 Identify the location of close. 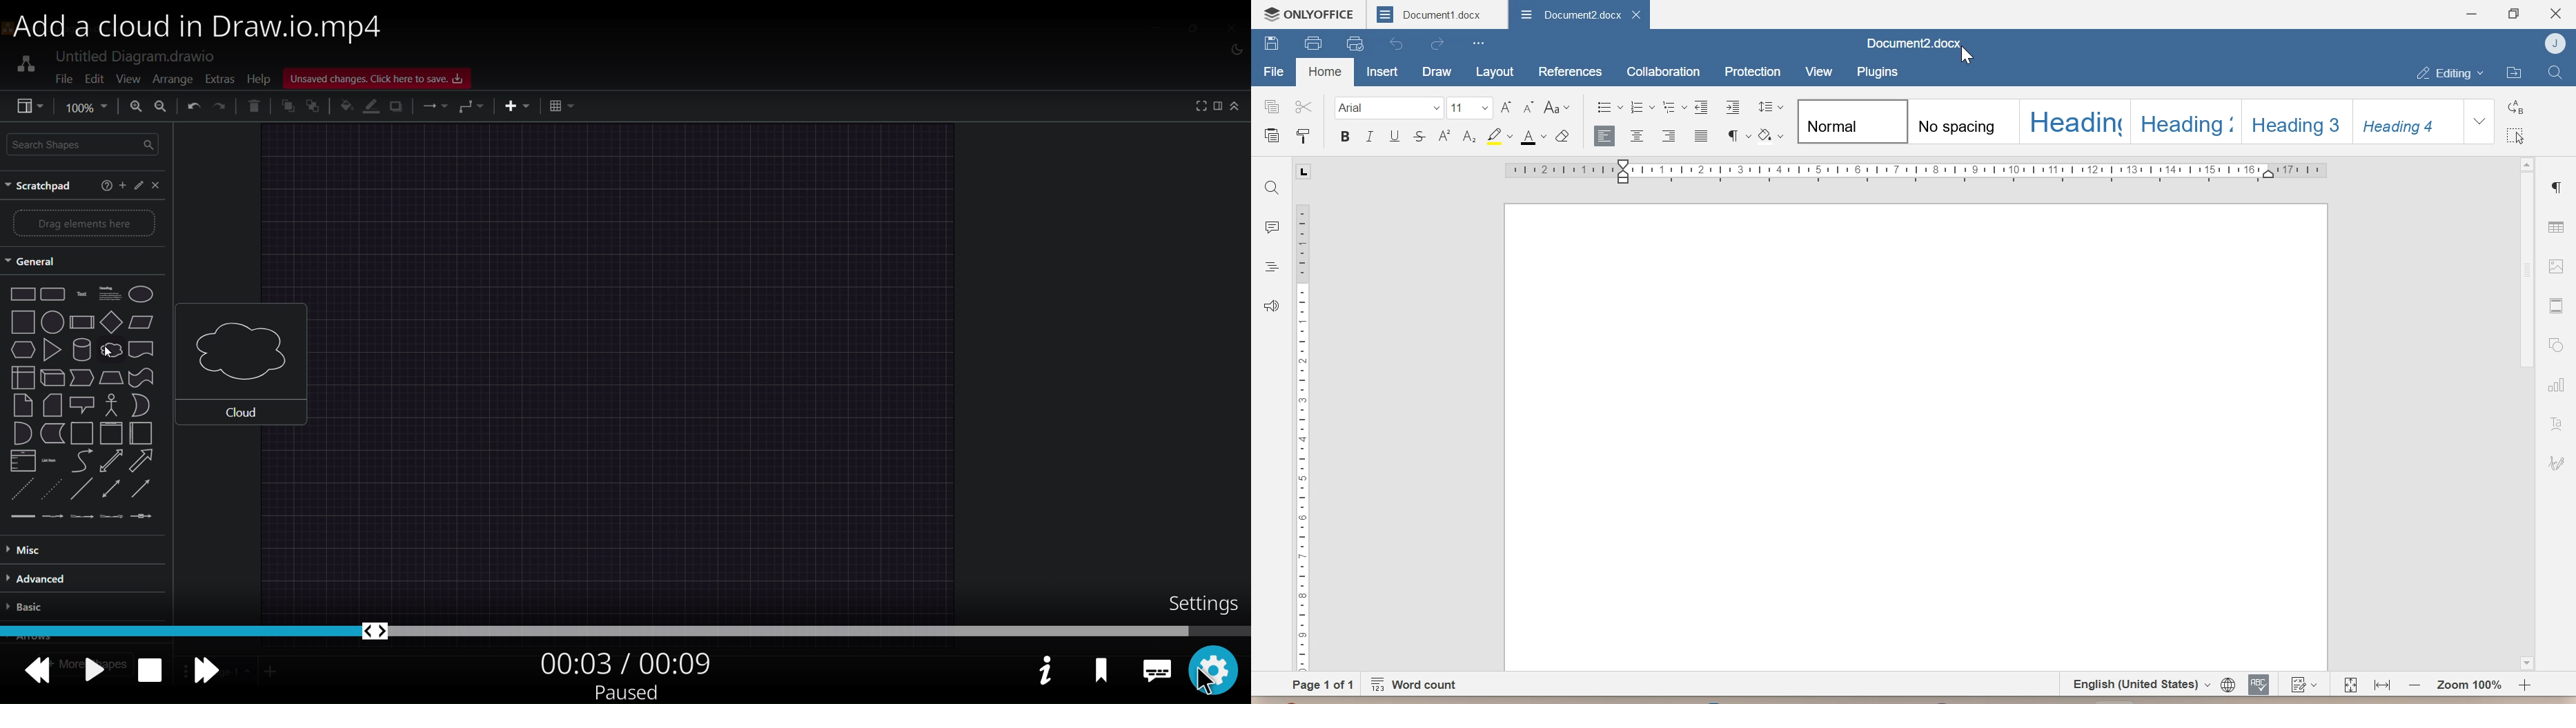
(1640, 14).